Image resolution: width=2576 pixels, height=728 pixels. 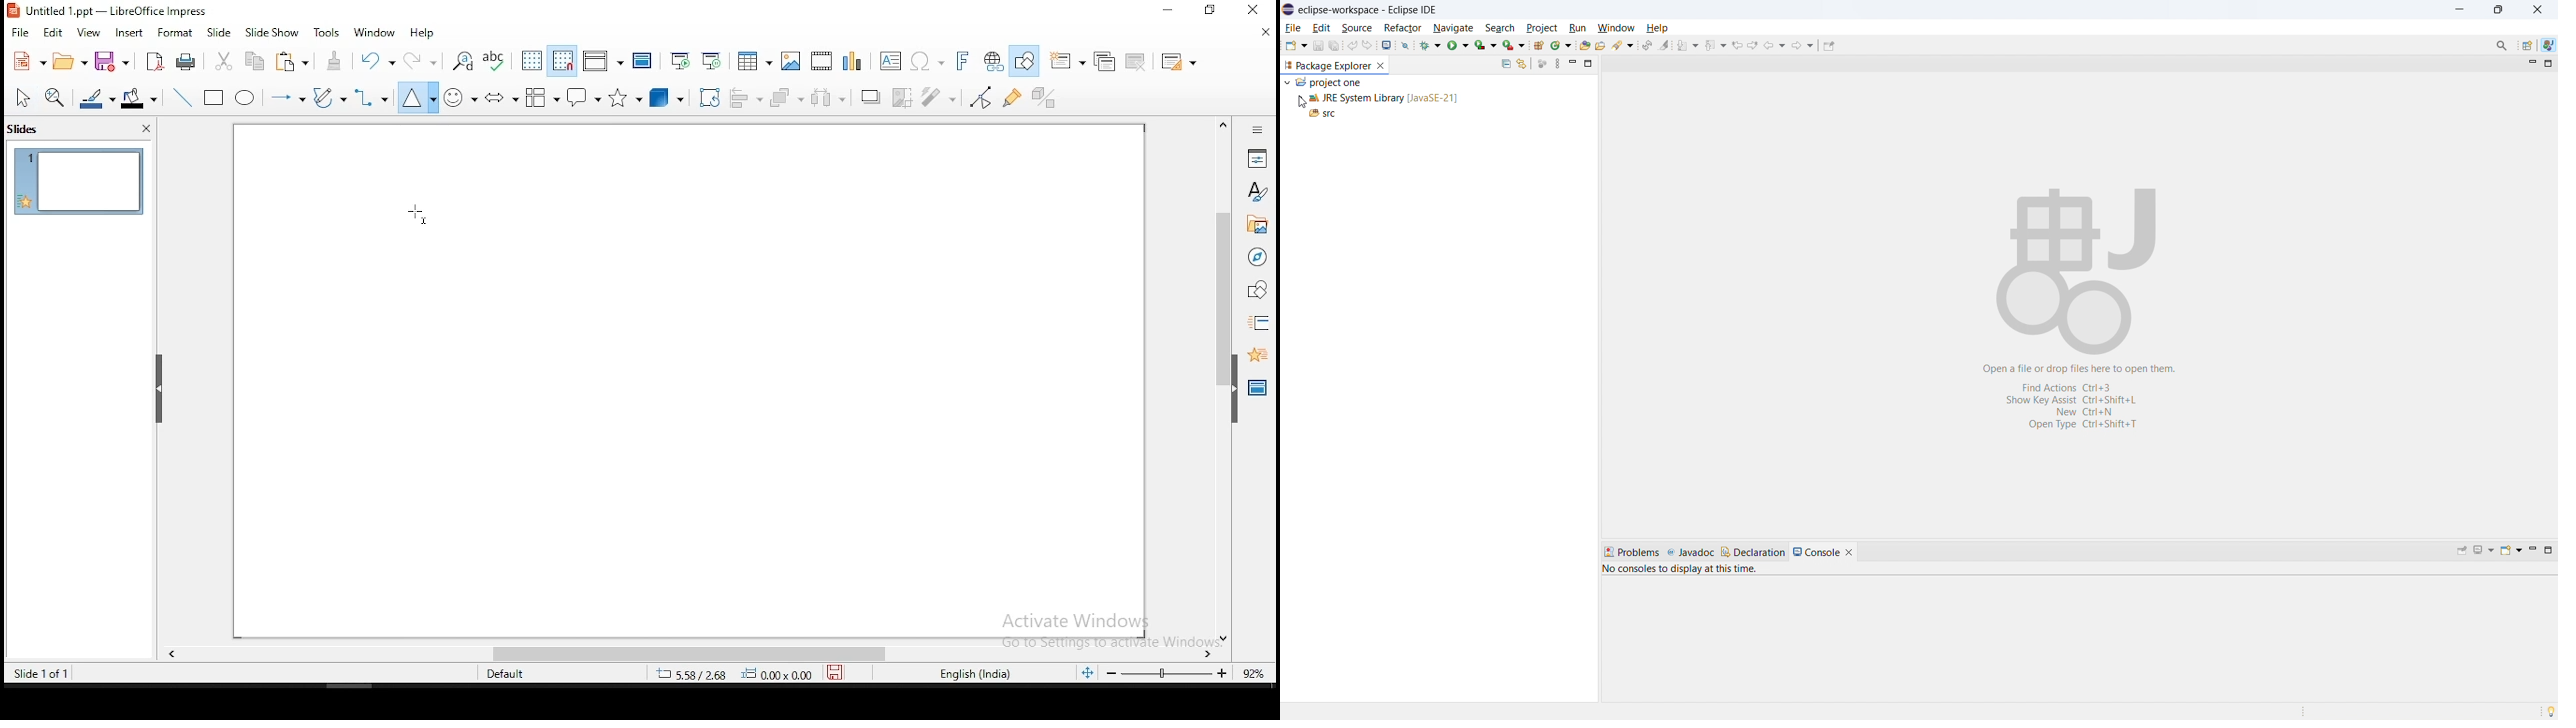 I want to click on edit, so click(x=52, y=33).